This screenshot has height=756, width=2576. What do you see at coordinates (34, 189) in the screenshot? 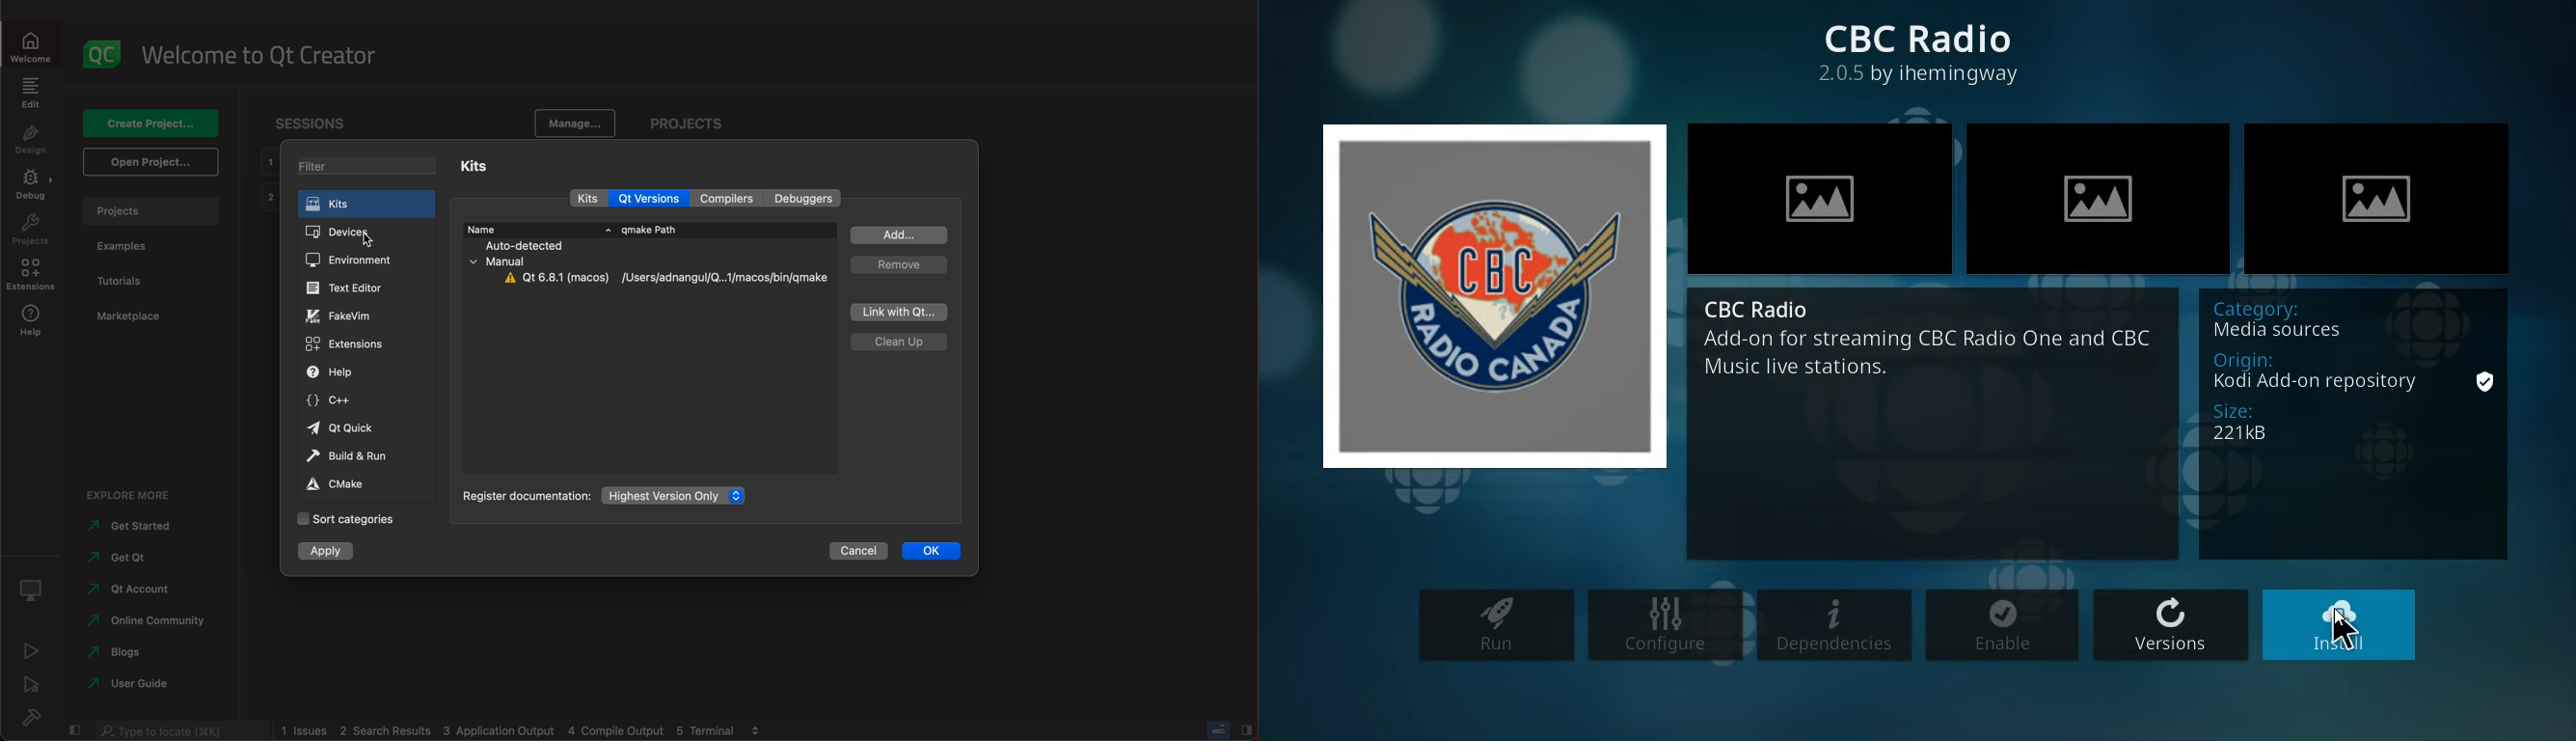
I see `debug` at bounding box center [34, 189].